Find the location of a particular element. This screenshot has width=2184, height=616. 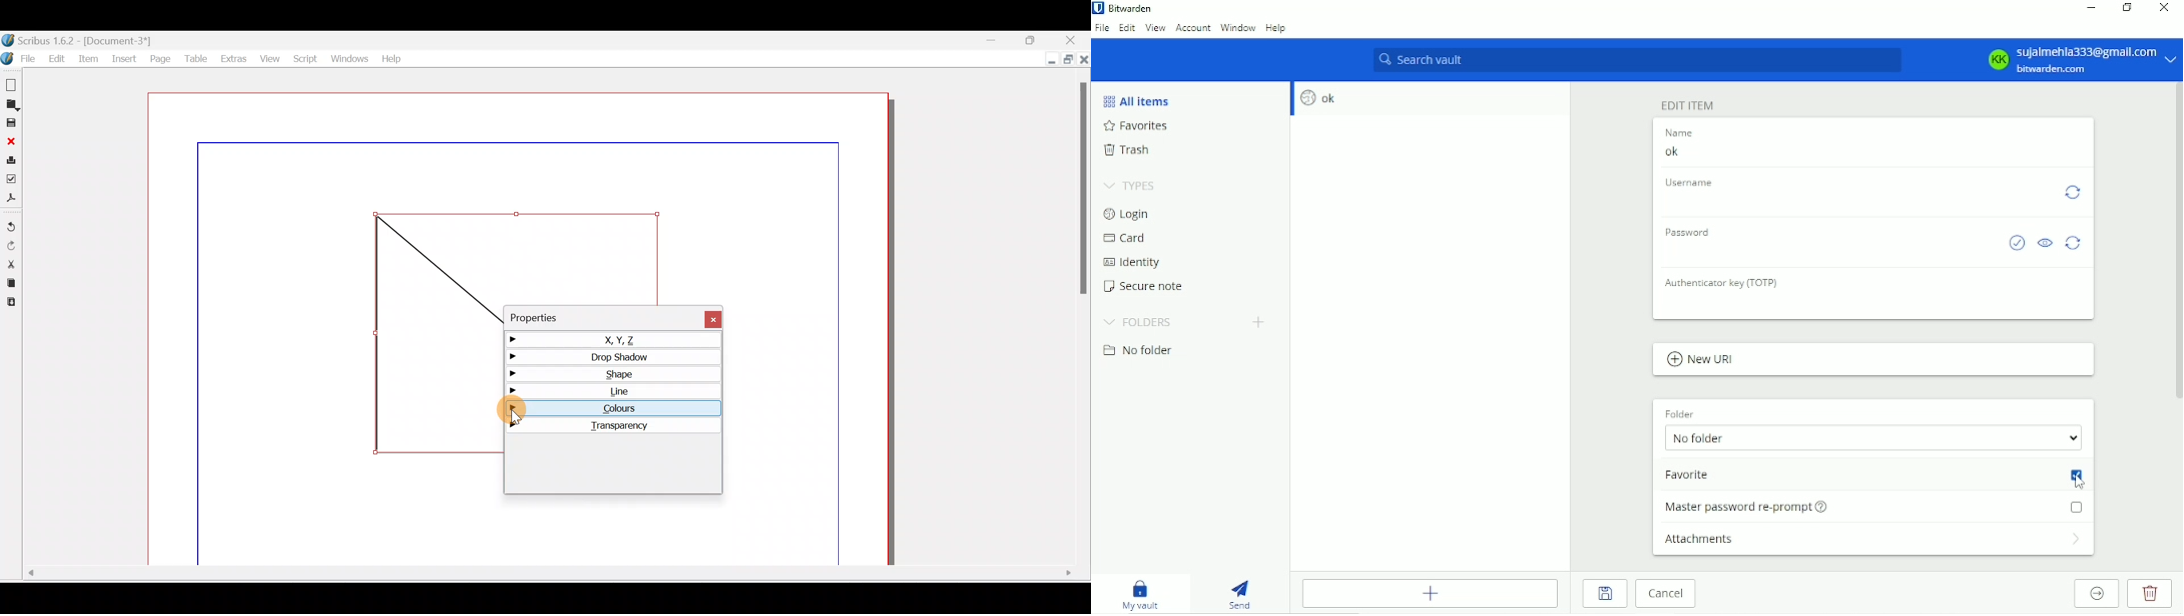

New is located at coordinates (11, 83).